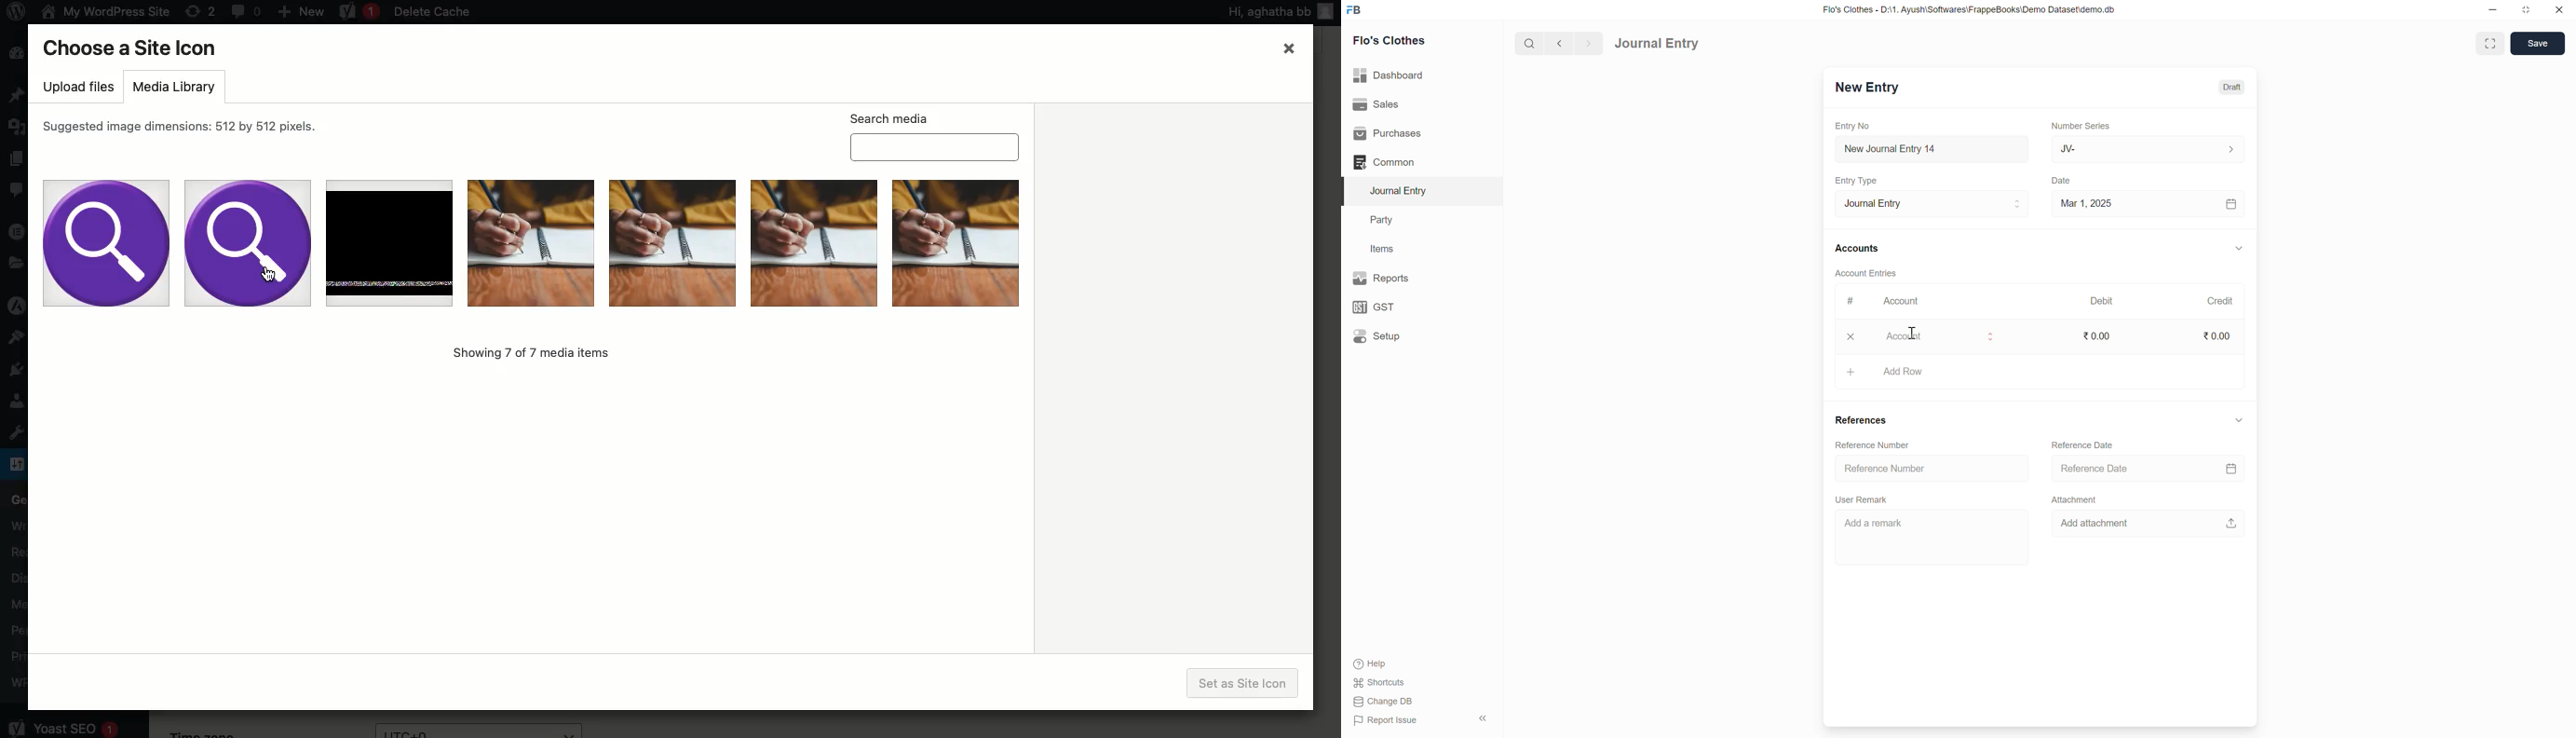  I want to click on ASSET, so click(1904, 371).